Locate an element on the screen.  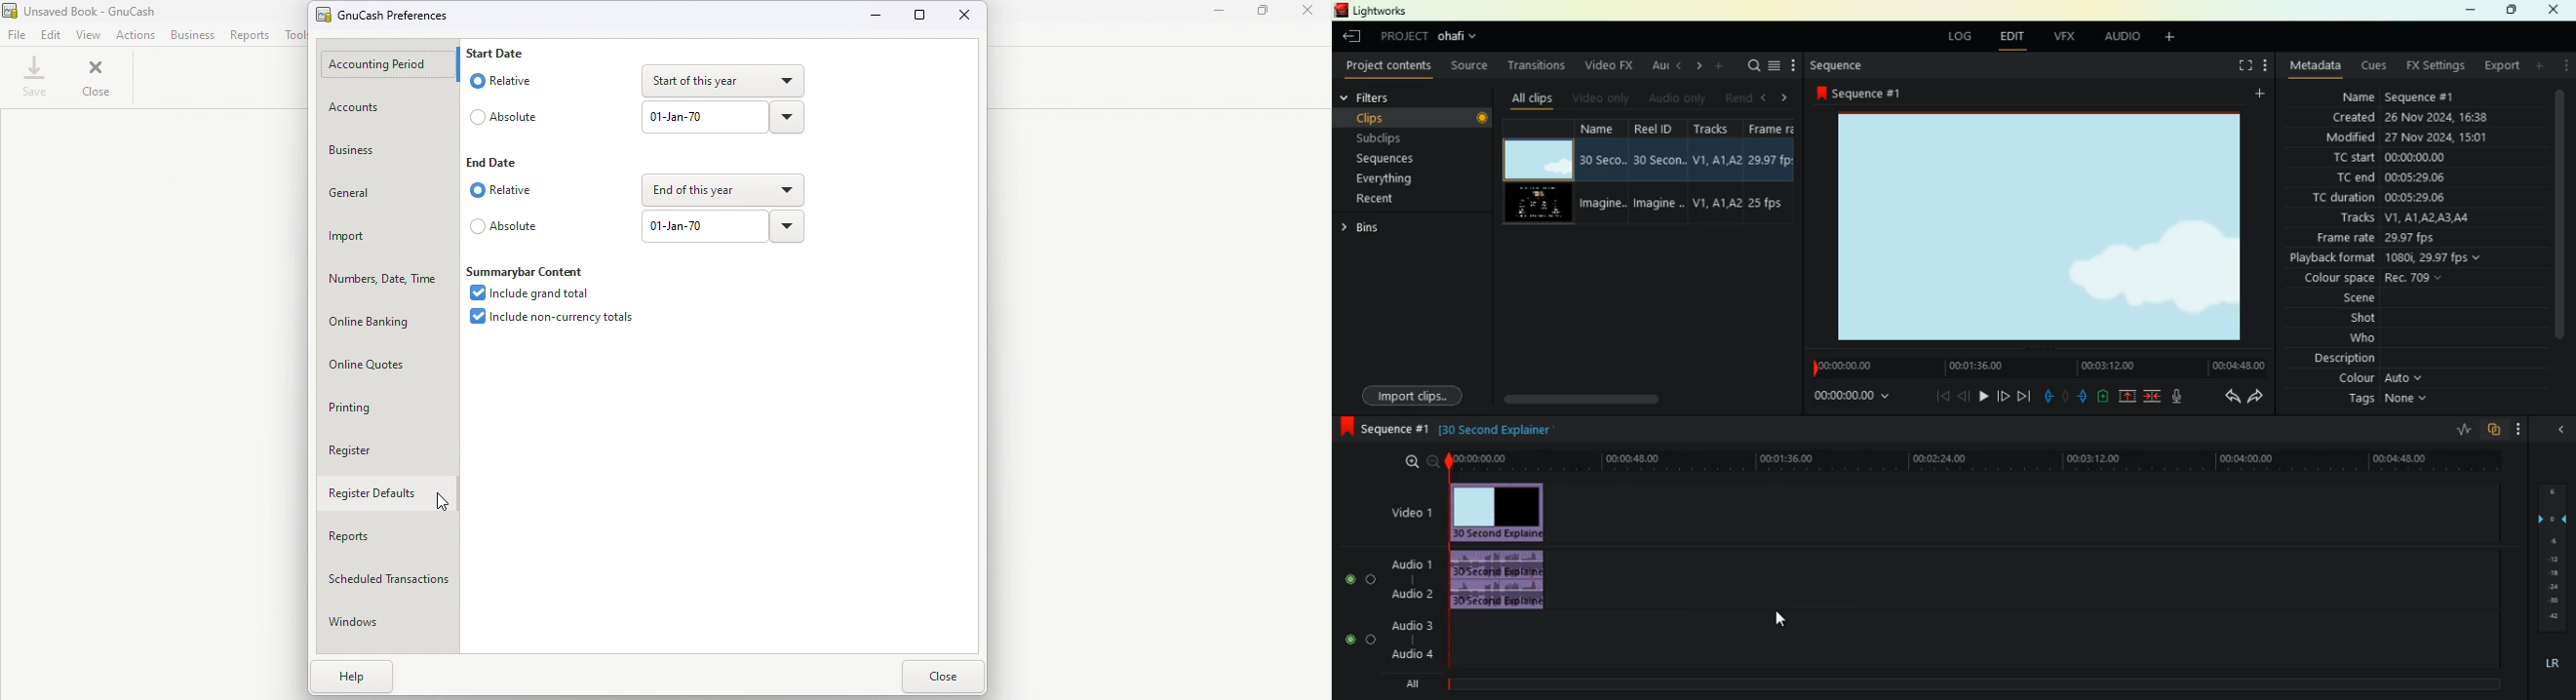
Printing is located at coordinates (377, 409).